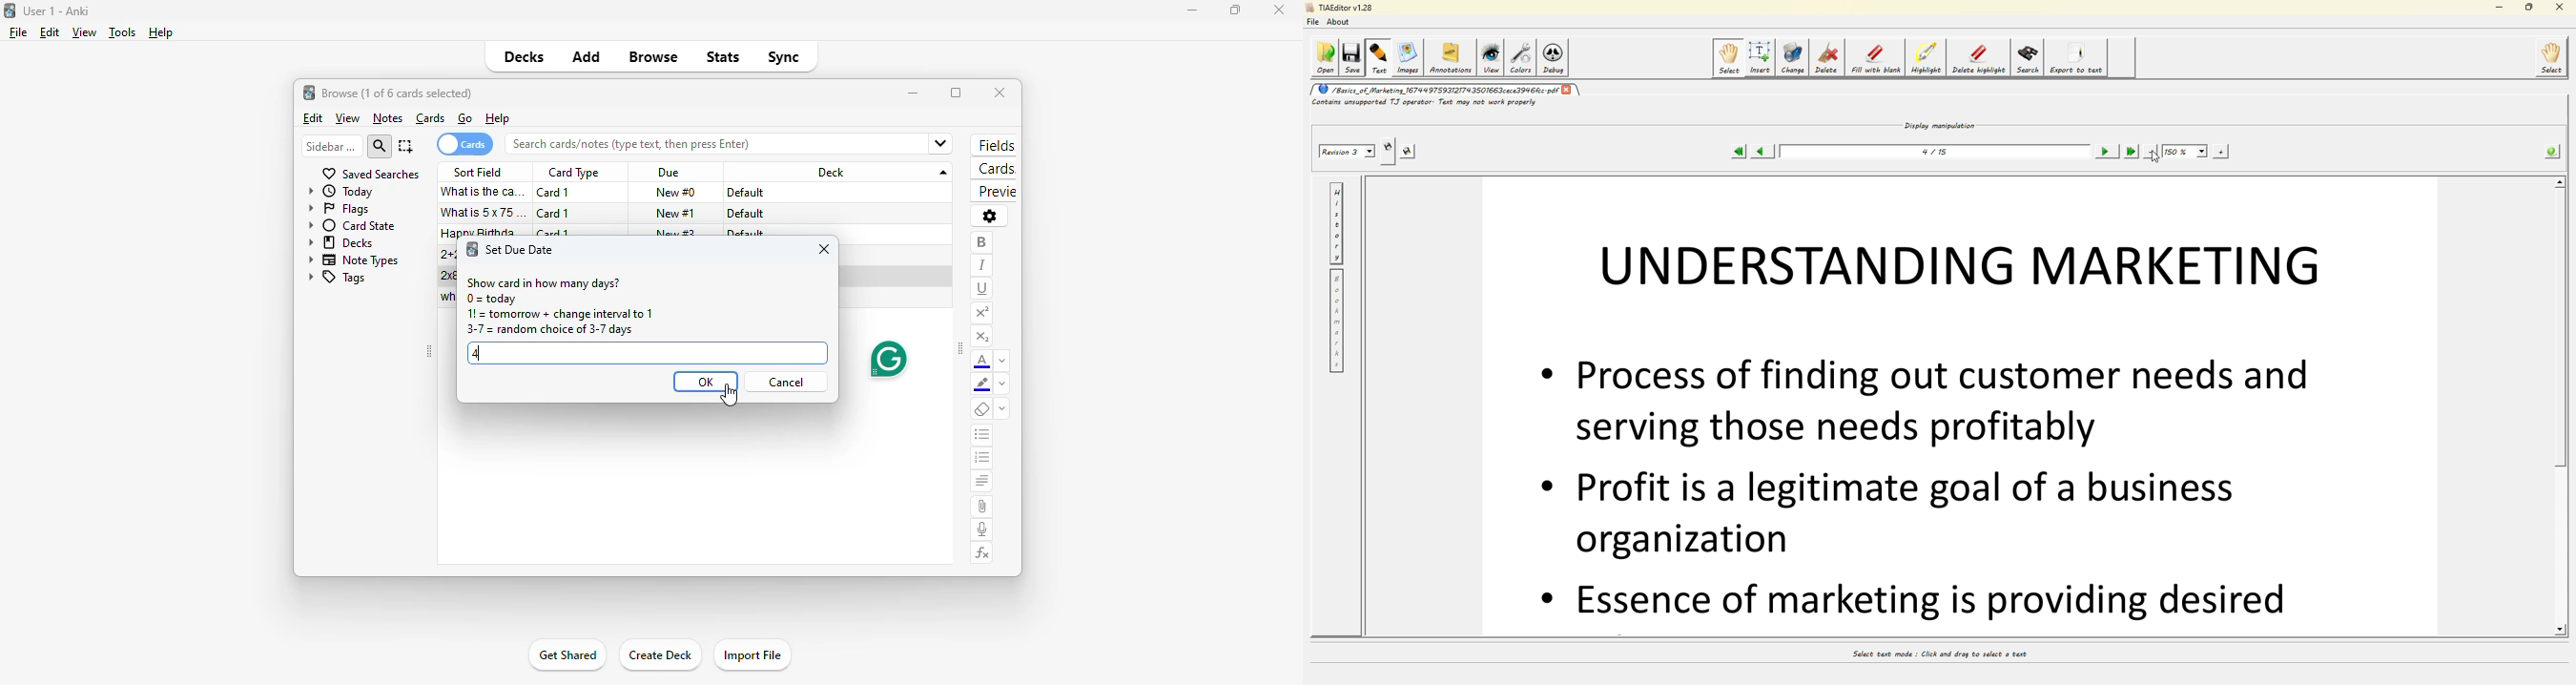  I want to click on close, so click(1278, 9).